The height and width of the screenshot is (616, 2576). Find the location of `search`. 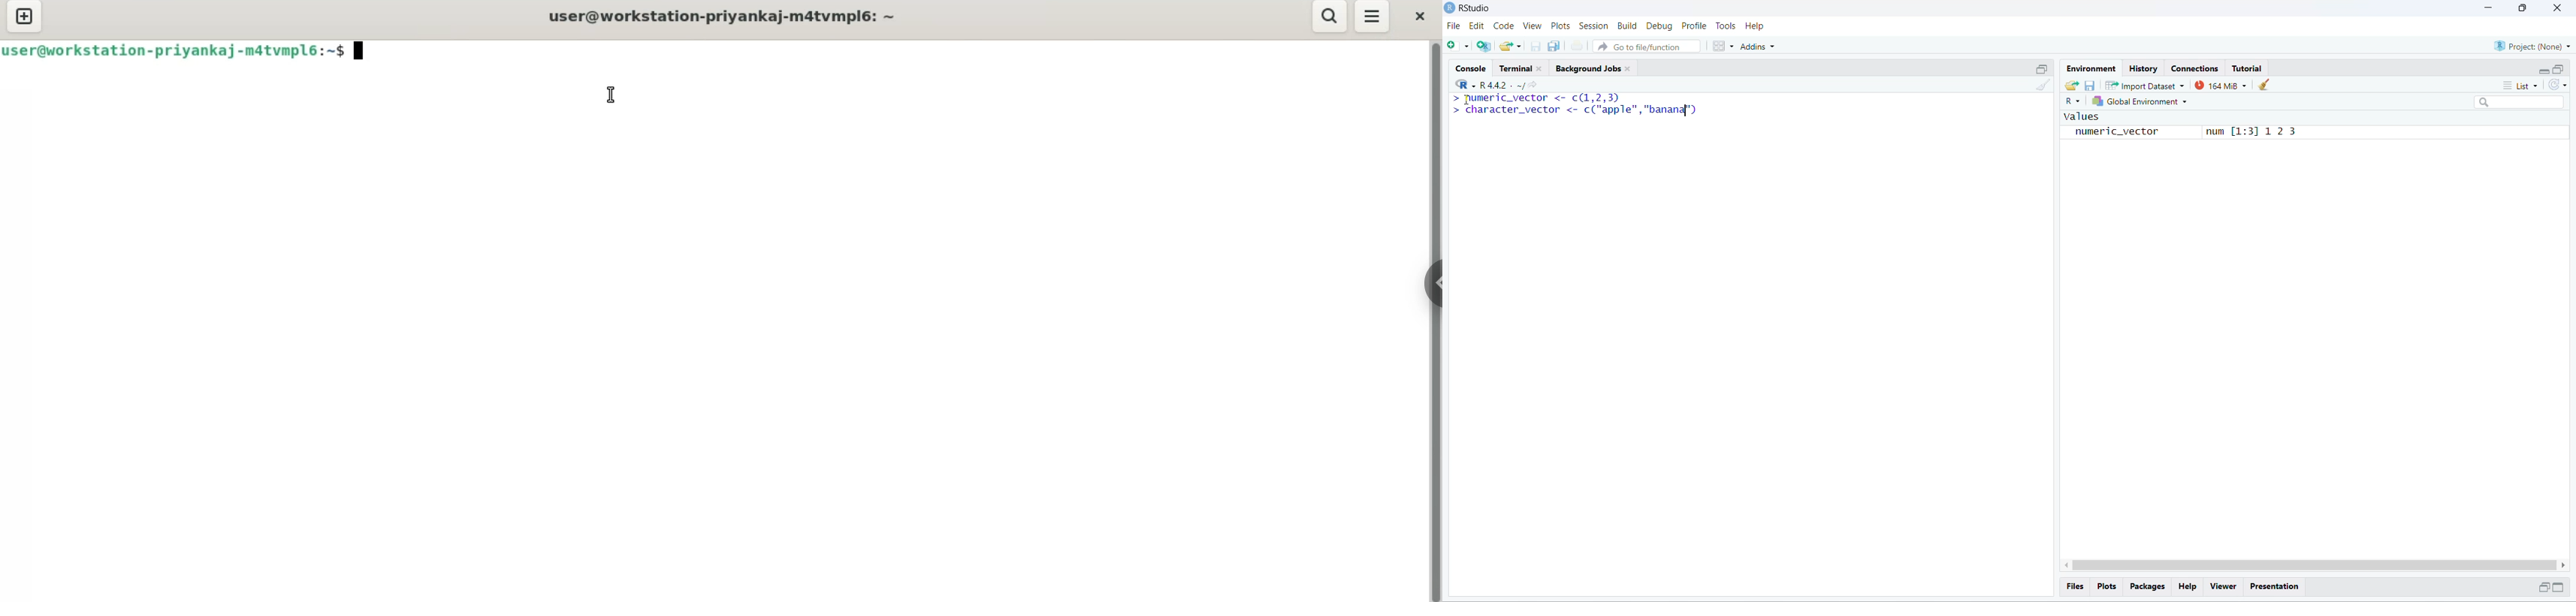

search is located at coordinates (2521, 103).